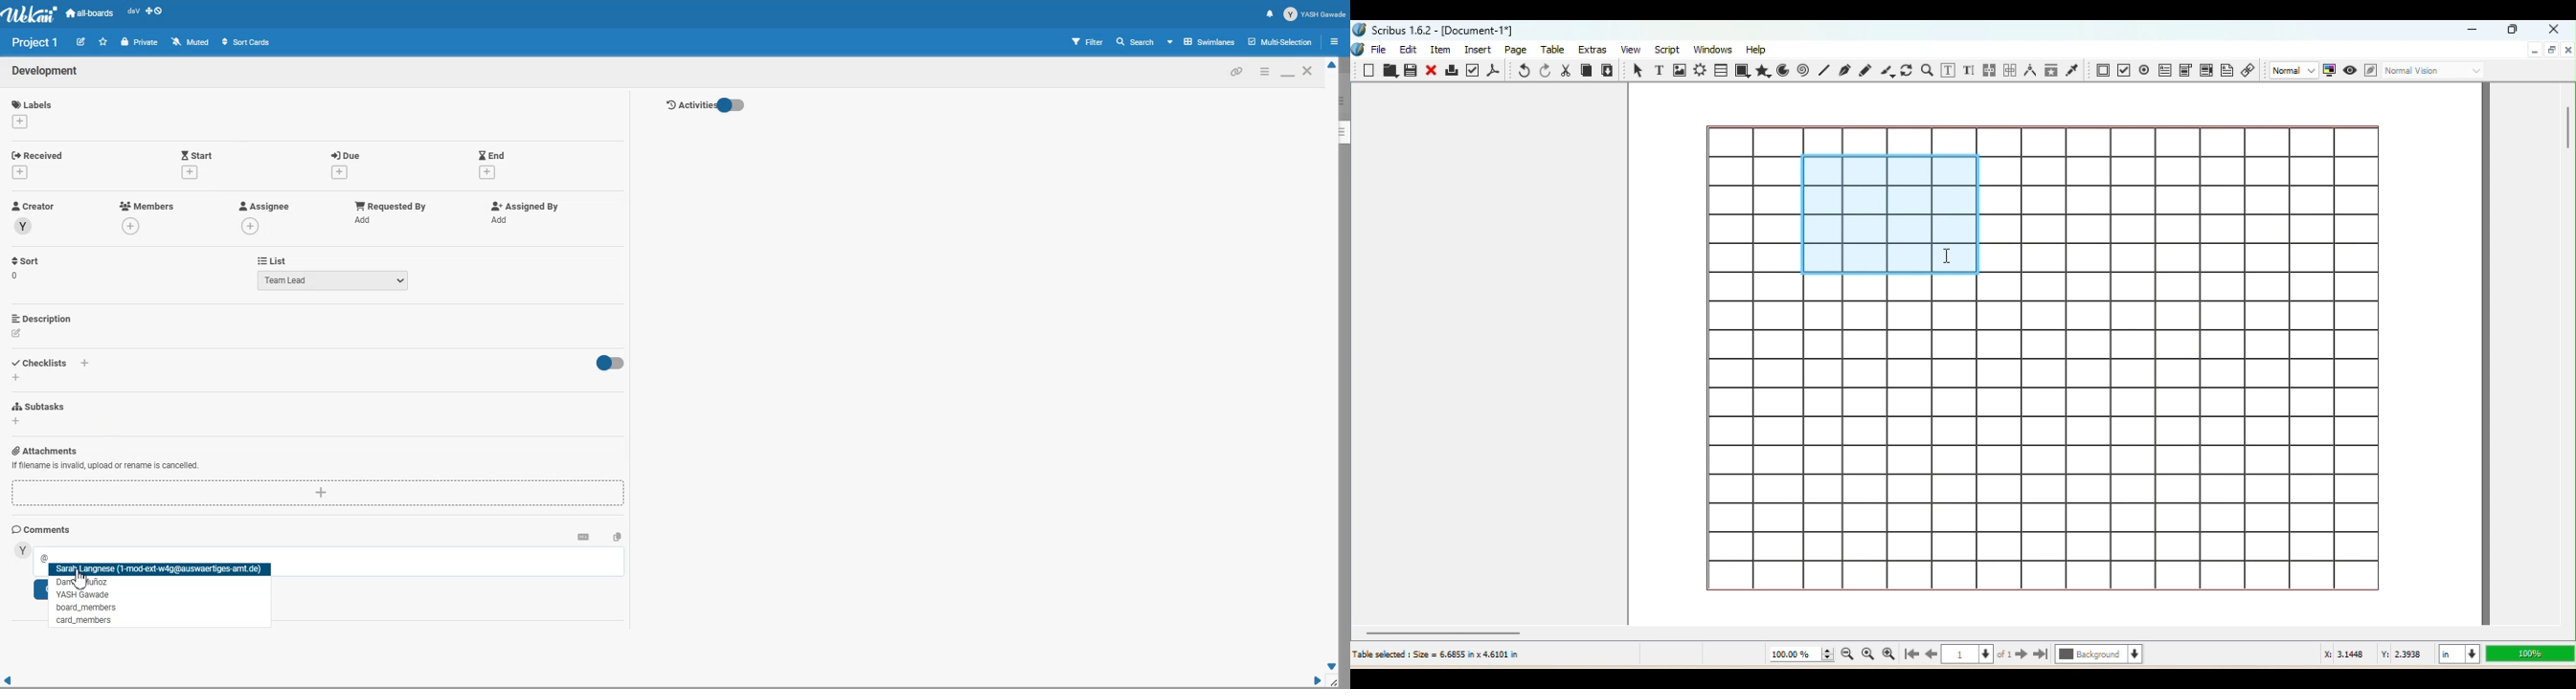 This screenshot has height=700, width=2576. What do you see at coordinates (2008, 69) in the screenshot?
I see `Unlink text frames` at bounding box center [2008, 69].